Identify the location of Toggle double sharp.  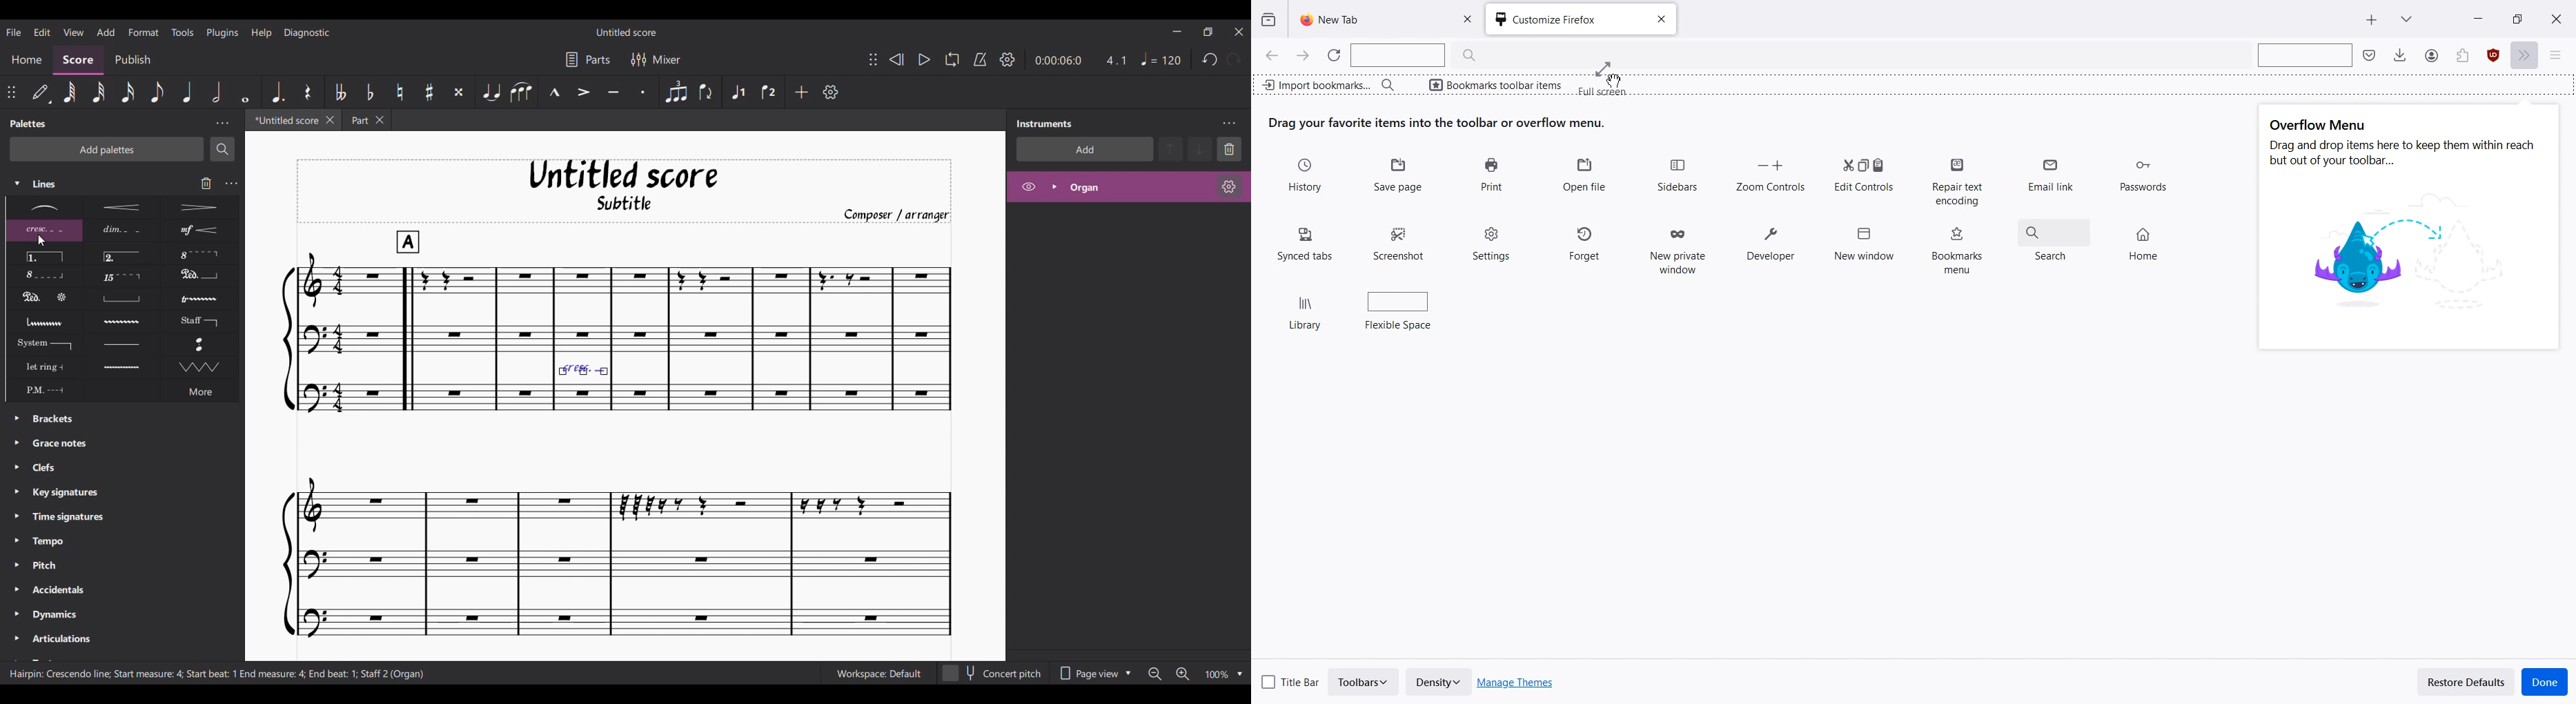
(459, 93).